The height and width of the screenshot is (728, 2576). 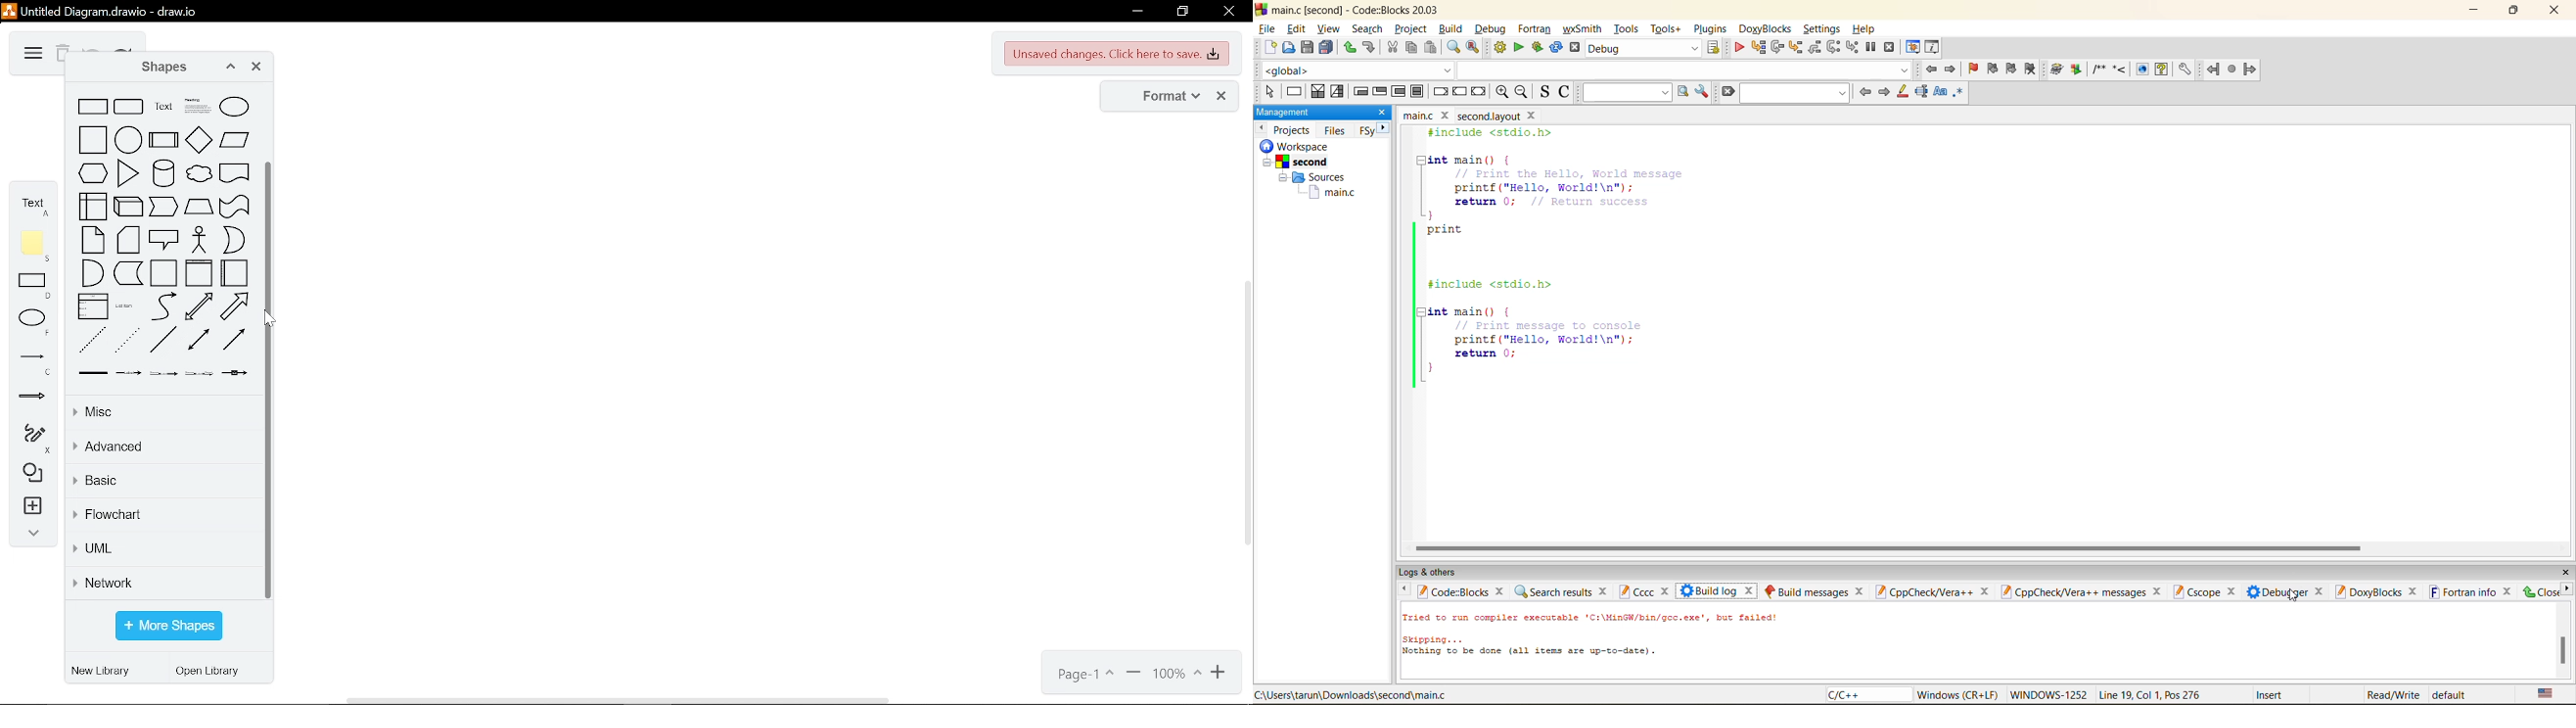 What do you see at coordinates (35, 287) in the screenshot?
I see `rectangle` at bounding box center [35, 287].